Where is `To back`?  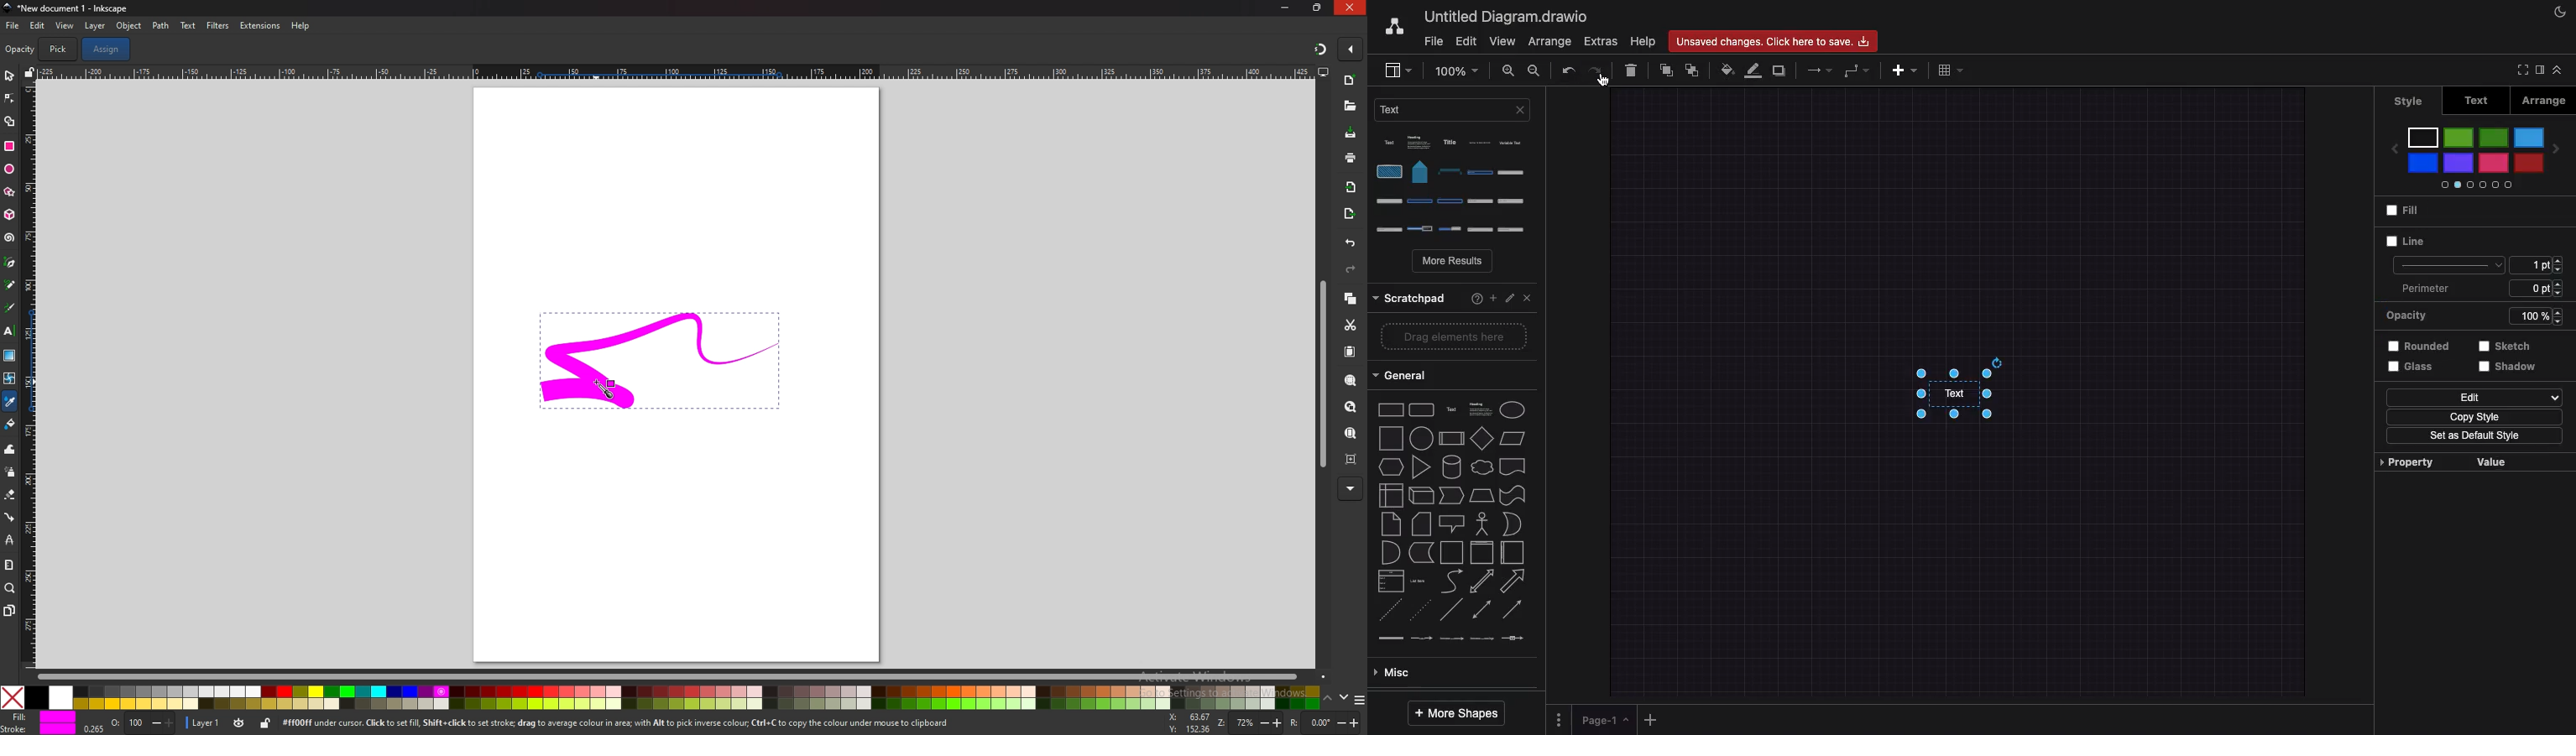 To back is located at coordinates (1694, 70).